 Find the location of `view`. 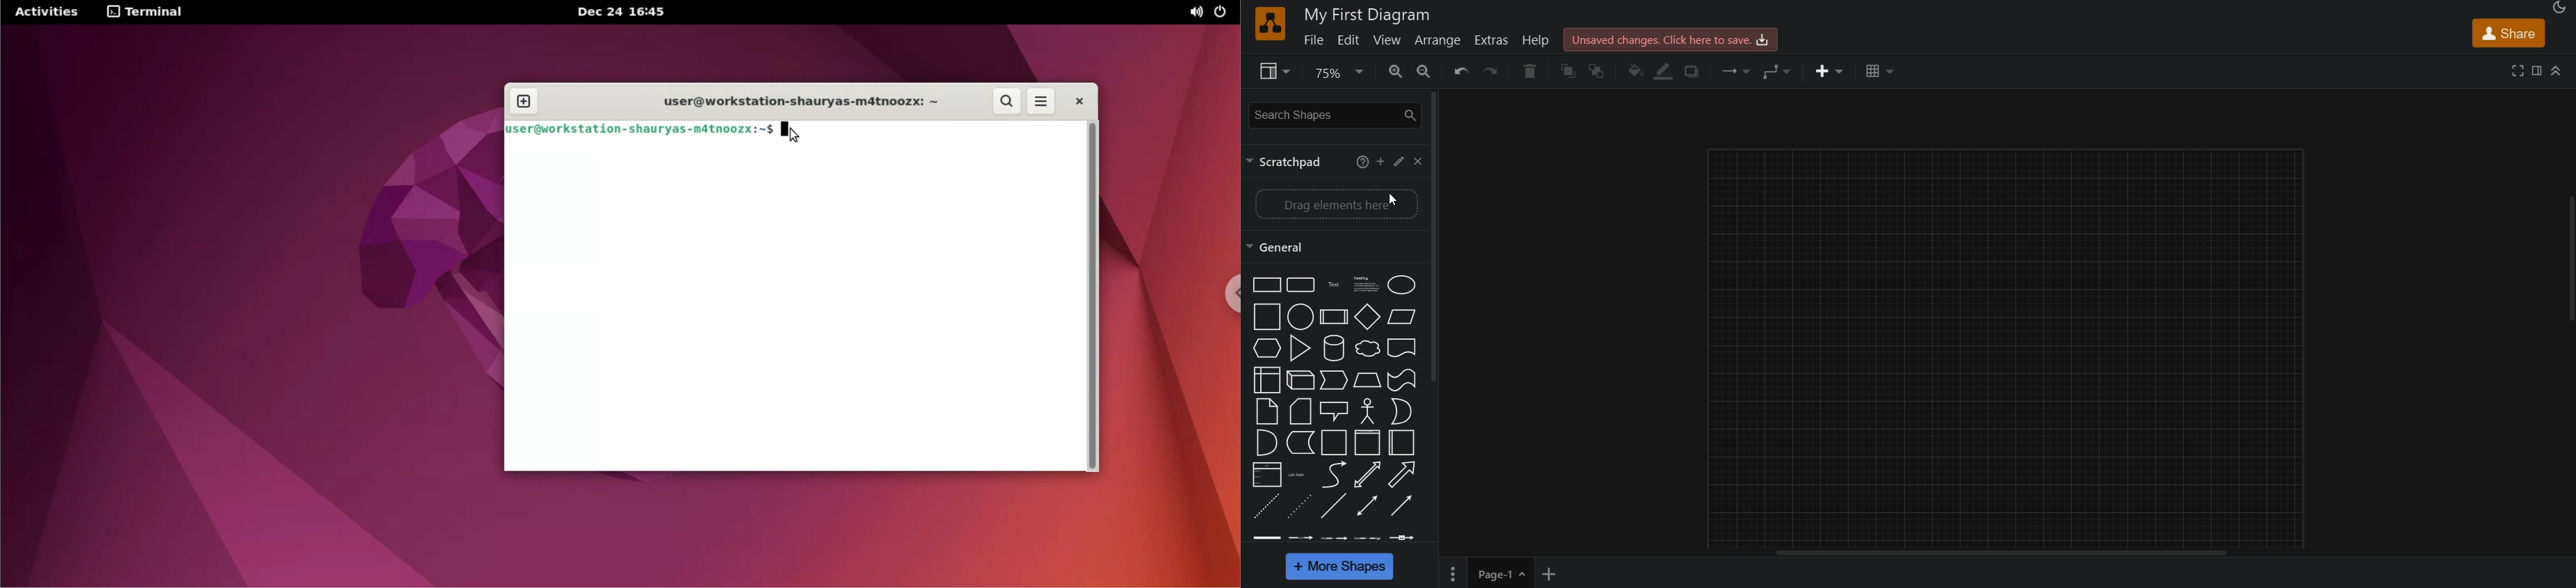

view is located at coordinates (1272, 73).